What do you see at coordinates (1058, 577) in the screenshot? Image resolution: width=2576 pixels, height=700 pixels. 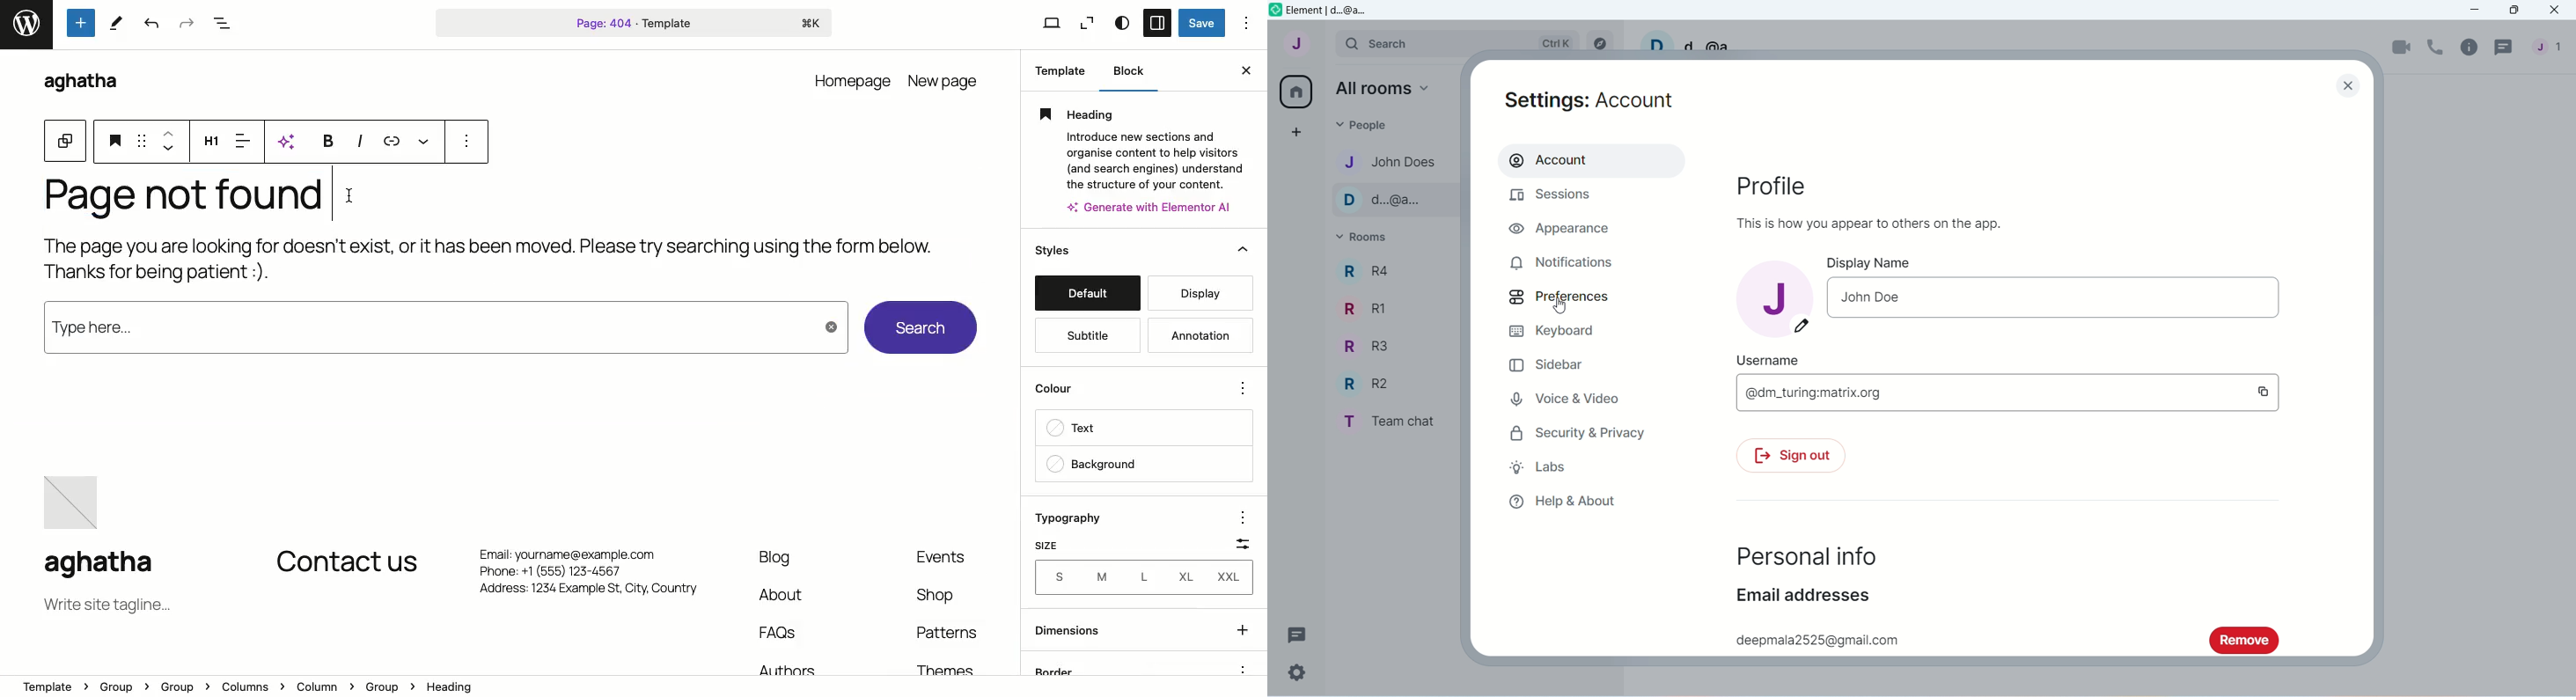 I see `Sizes` at bounding box center [1058, 577].